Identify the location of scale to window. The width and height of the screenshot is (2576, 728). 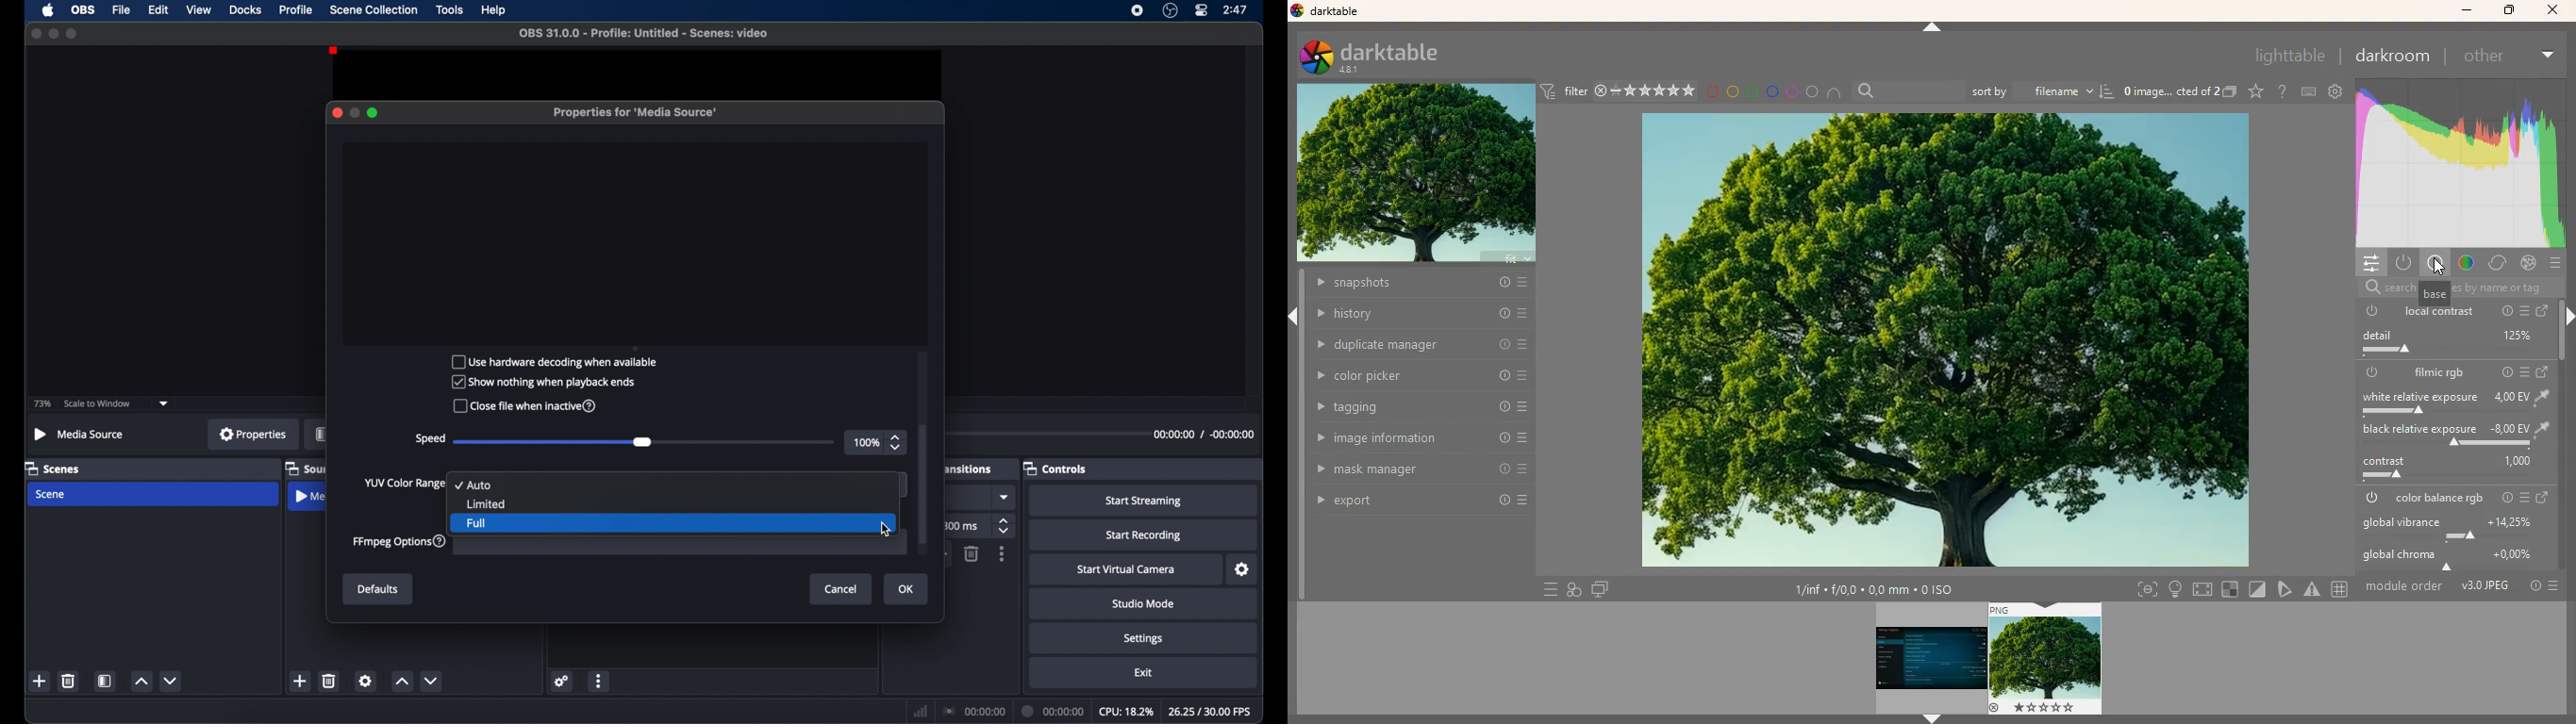
(97, 404).